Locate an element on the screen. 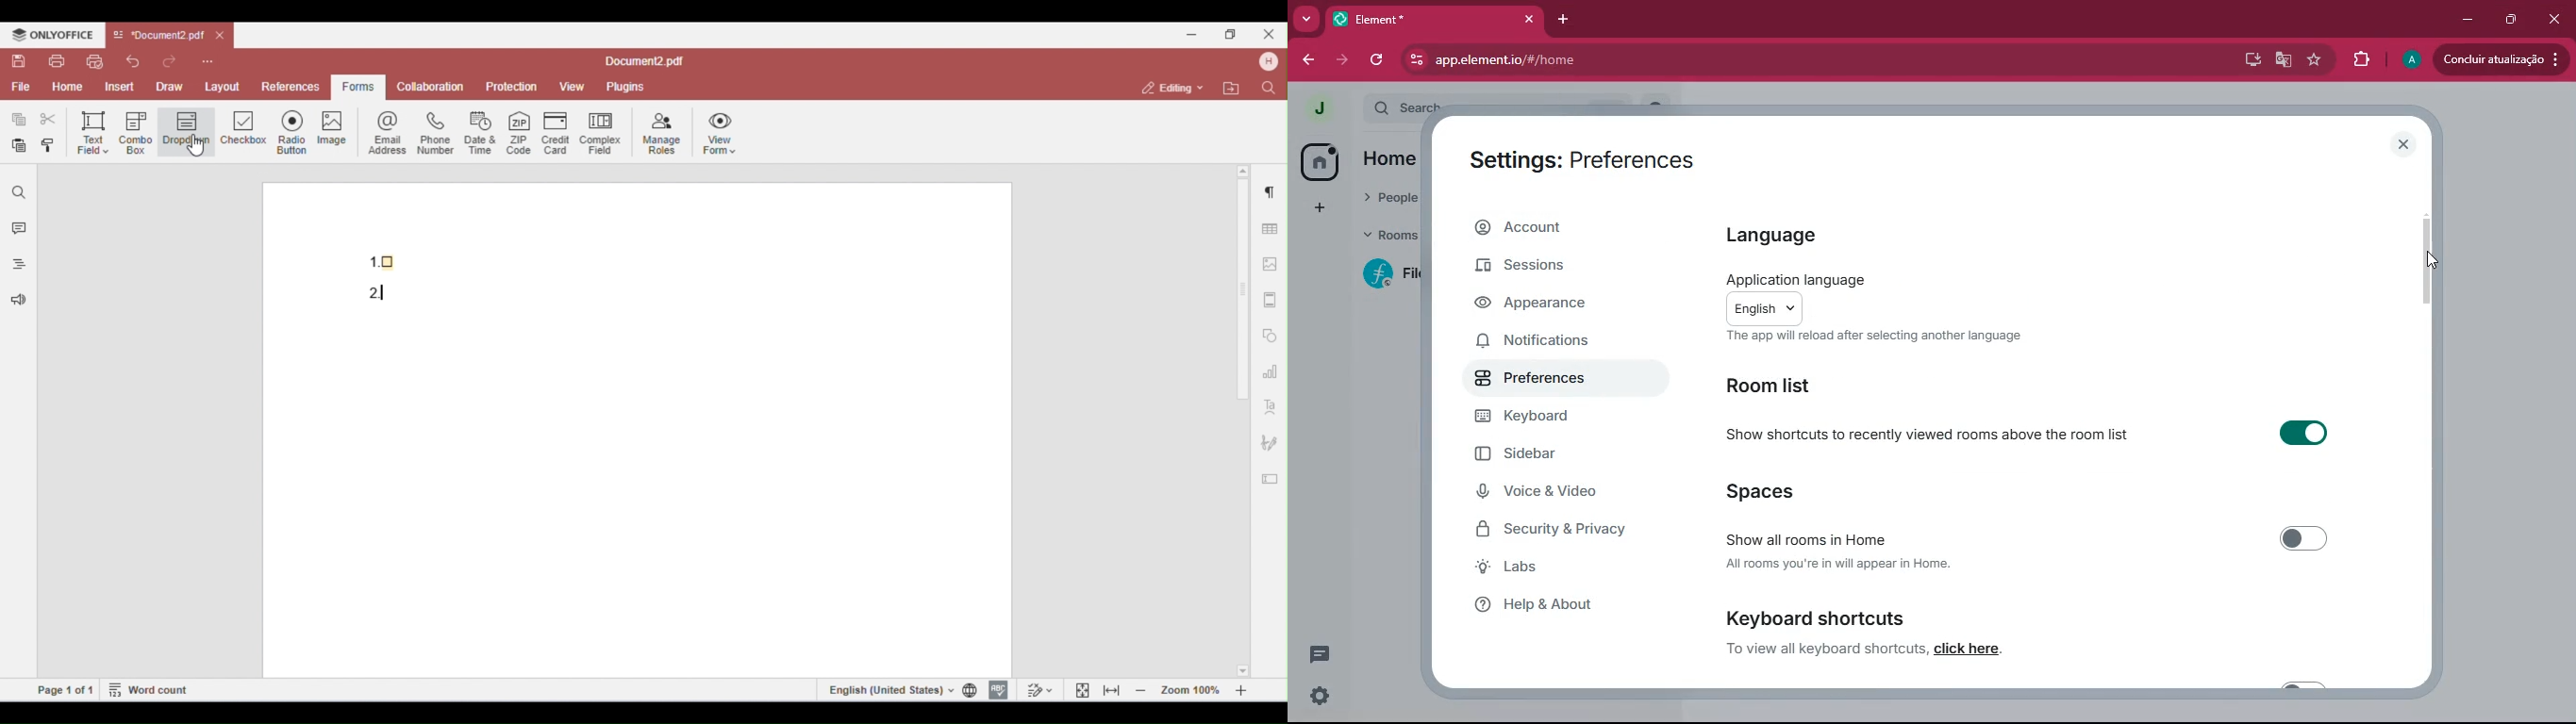 This screenshot has width=2576, height=728. extensions is located at coordinates (2360, 60).